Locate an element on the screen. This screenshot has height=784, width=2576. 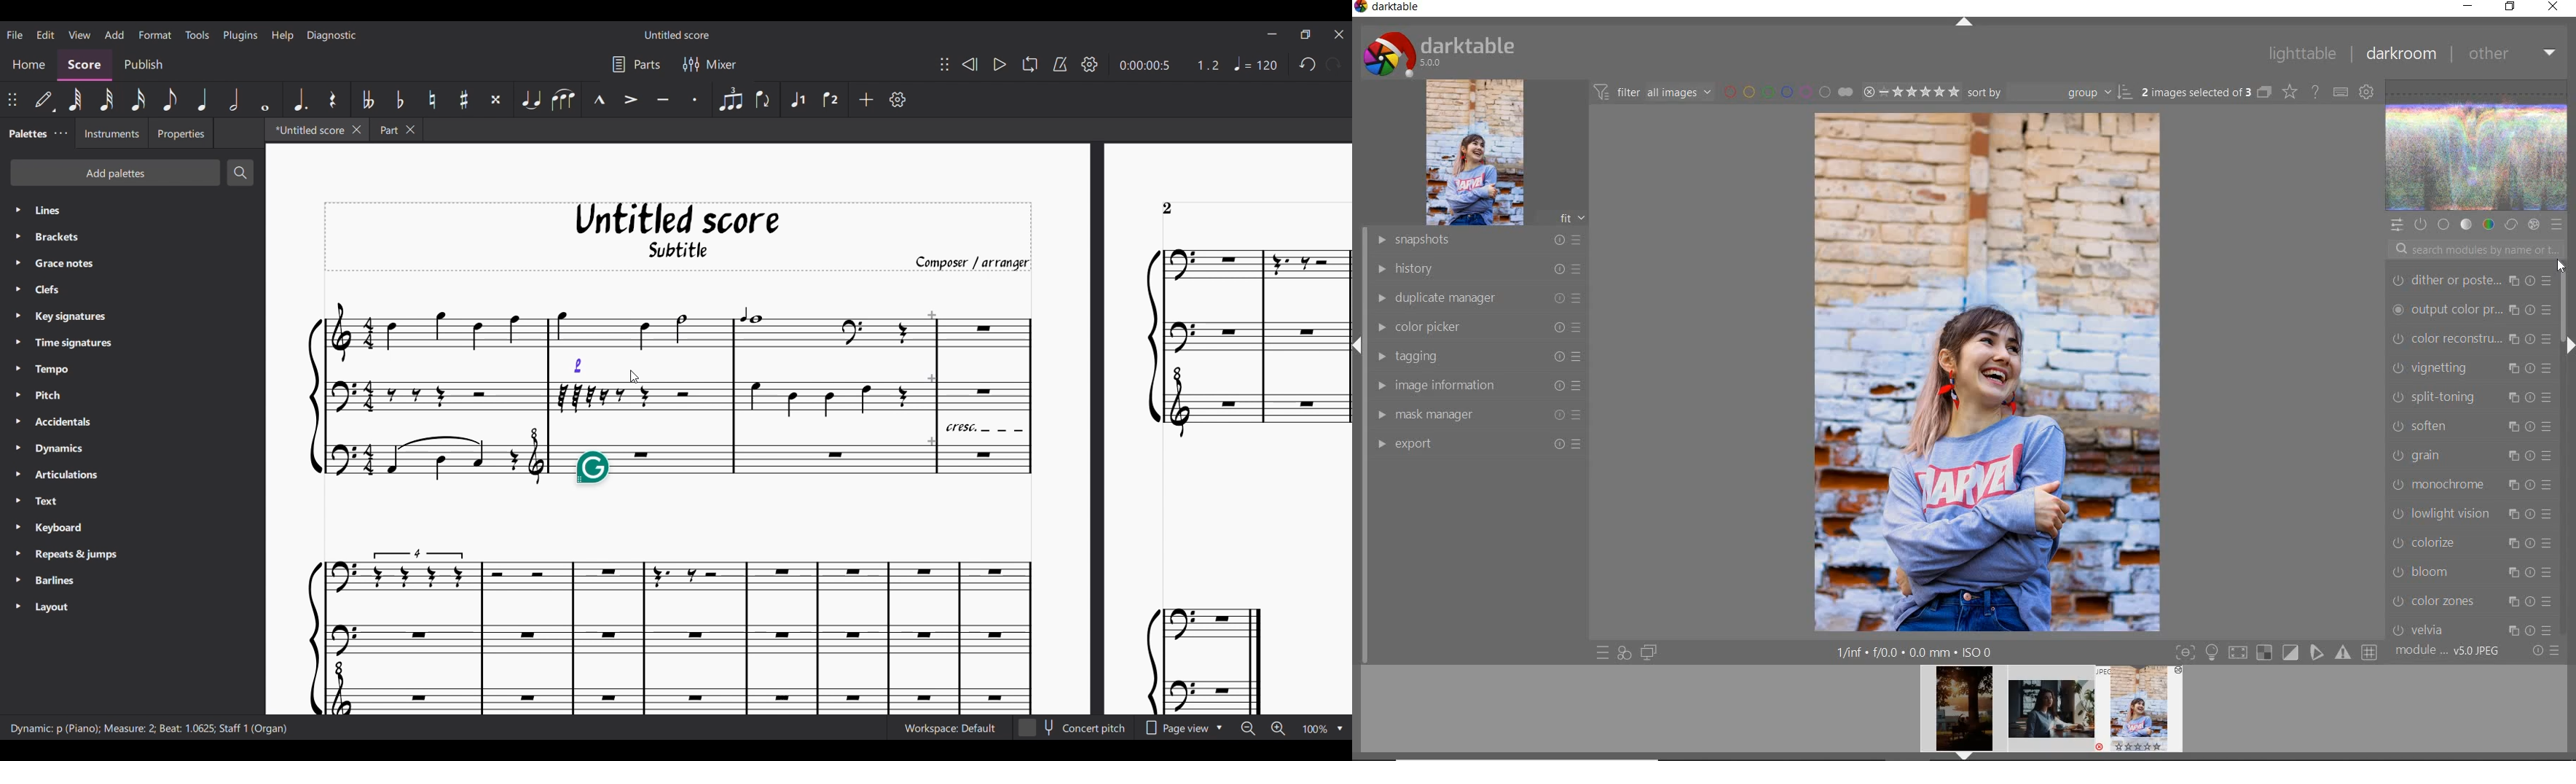
expand/collapse is located at coordinates (1963, 23).